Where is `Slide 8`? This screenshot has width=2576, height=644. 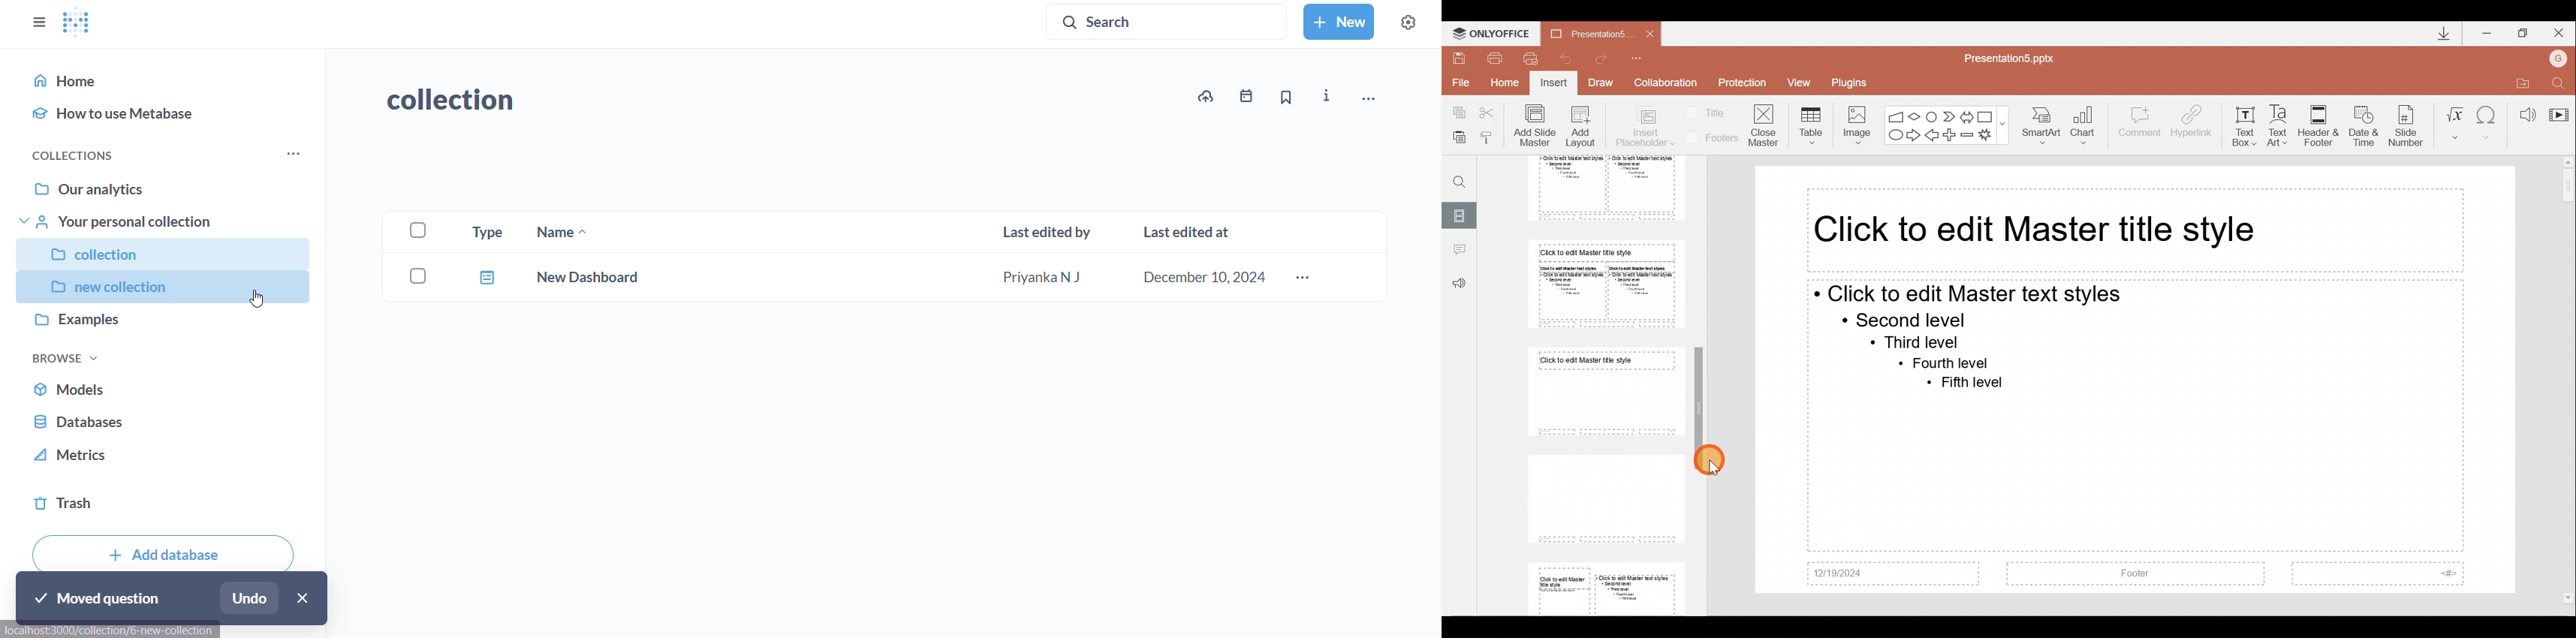
Slide 8 is located at coordinates (1602, 497).